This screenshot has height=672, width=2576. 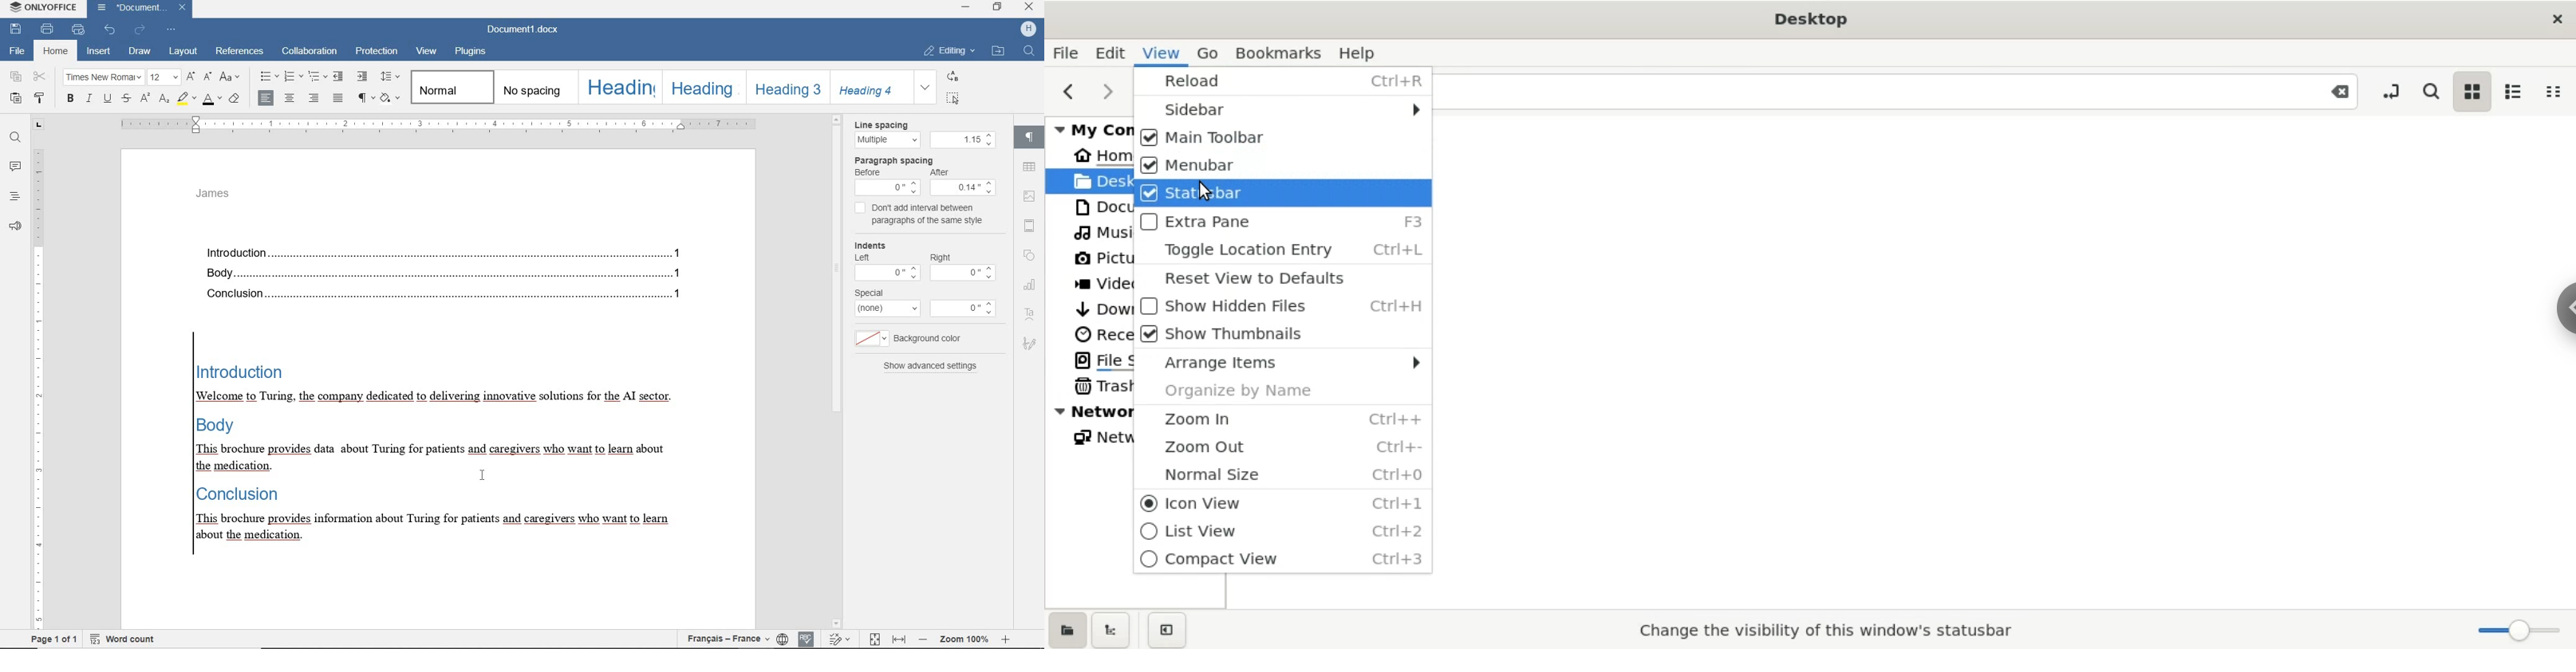 What do you see at coordinates (428, 50) in the screenshot?
I see `view` at bounding box center [428, 50].